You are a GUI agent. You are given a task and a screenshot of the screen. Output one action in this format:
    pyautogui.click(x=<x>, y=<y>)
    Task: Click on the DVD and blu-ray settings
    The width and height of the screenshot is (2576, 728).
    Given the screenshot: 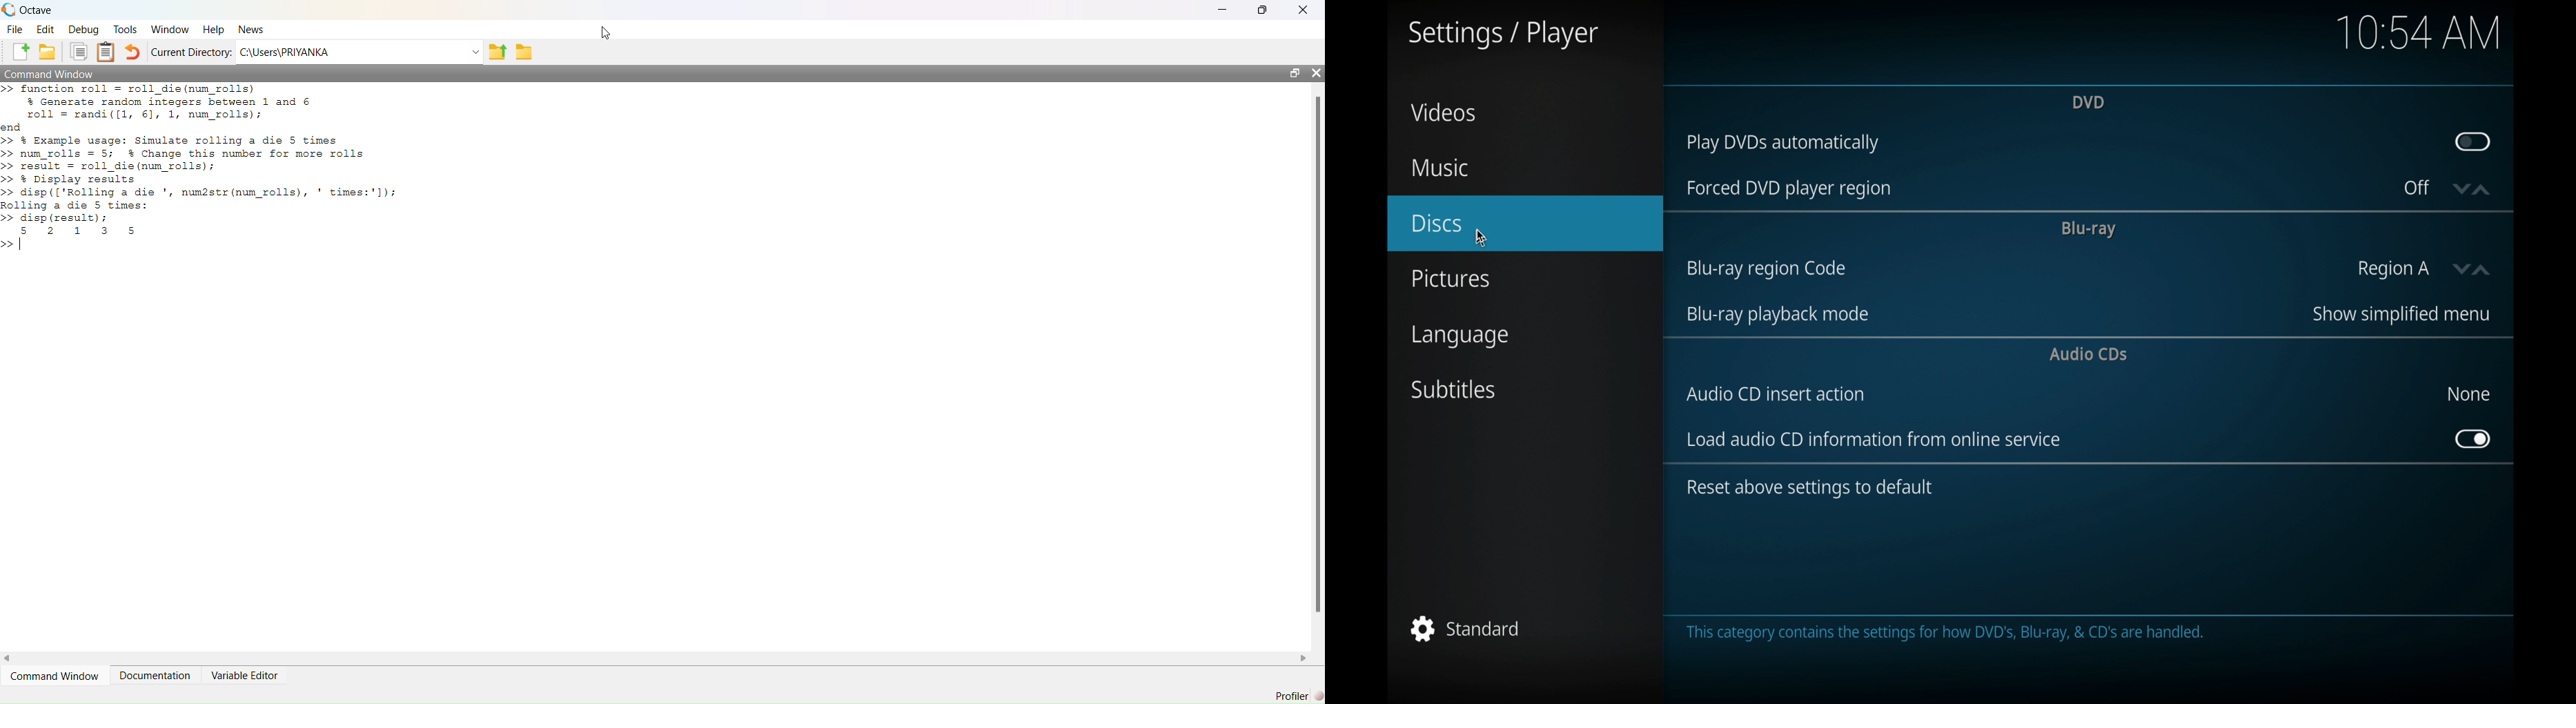 What is the action you would take?
    pyautogui.click(x=1943, y=633)
    